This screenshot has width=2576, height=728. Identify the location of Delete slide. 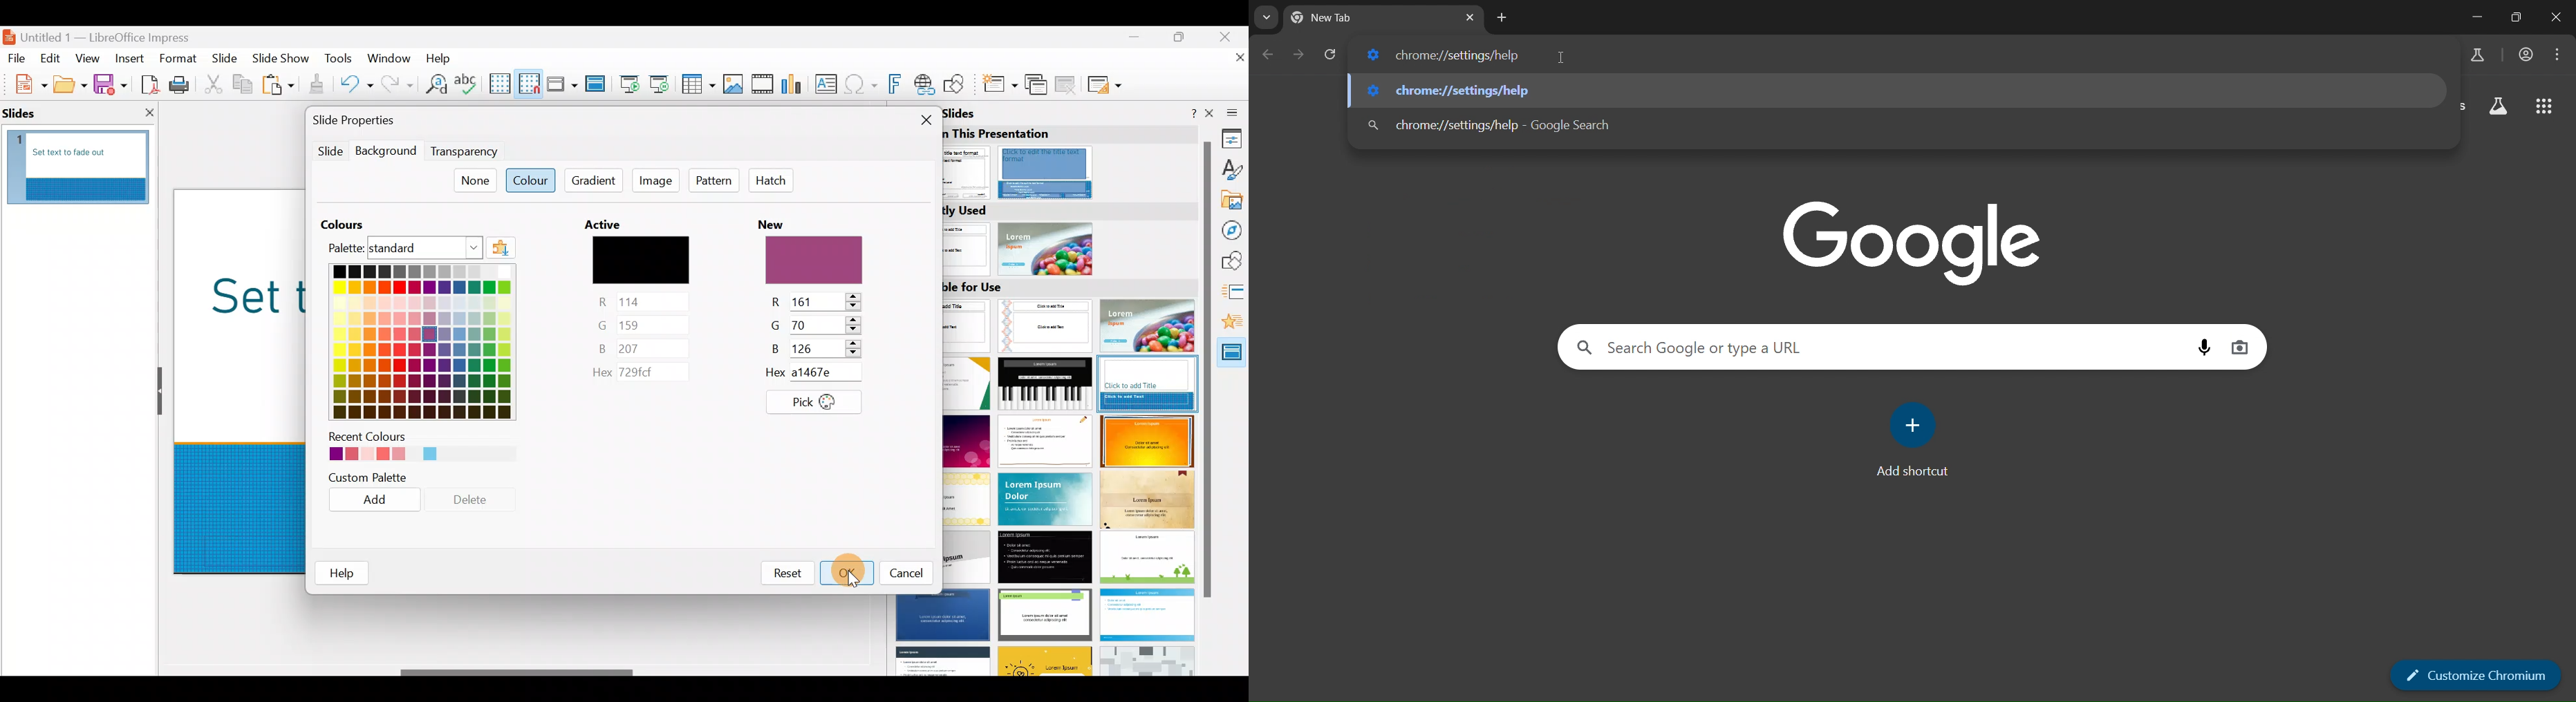
(1068, 84).